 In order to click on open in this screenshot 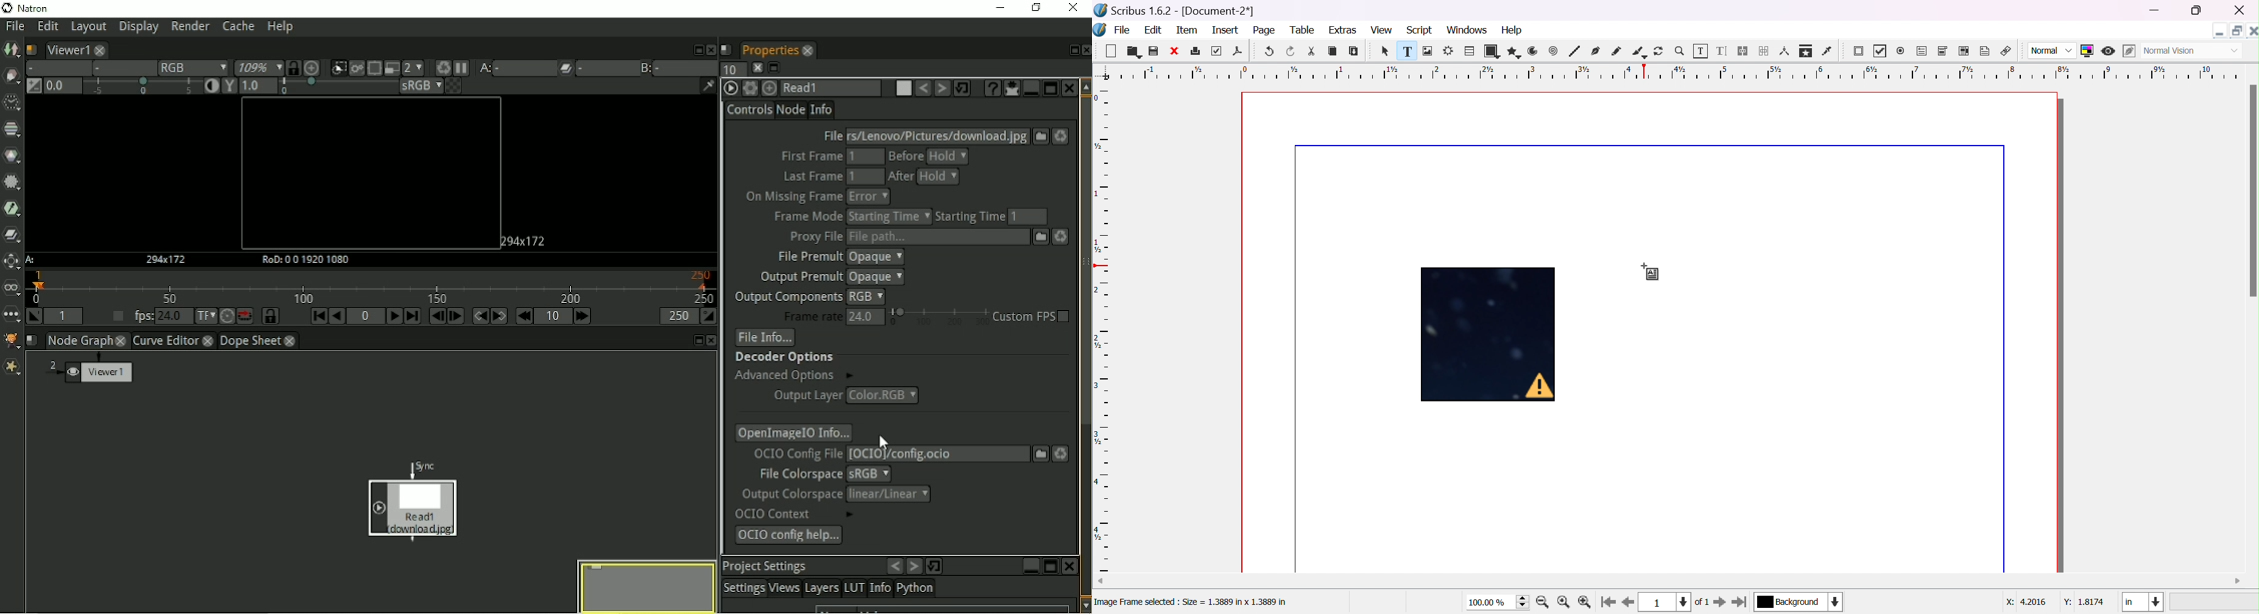, I will do `click(1132, 52)`.